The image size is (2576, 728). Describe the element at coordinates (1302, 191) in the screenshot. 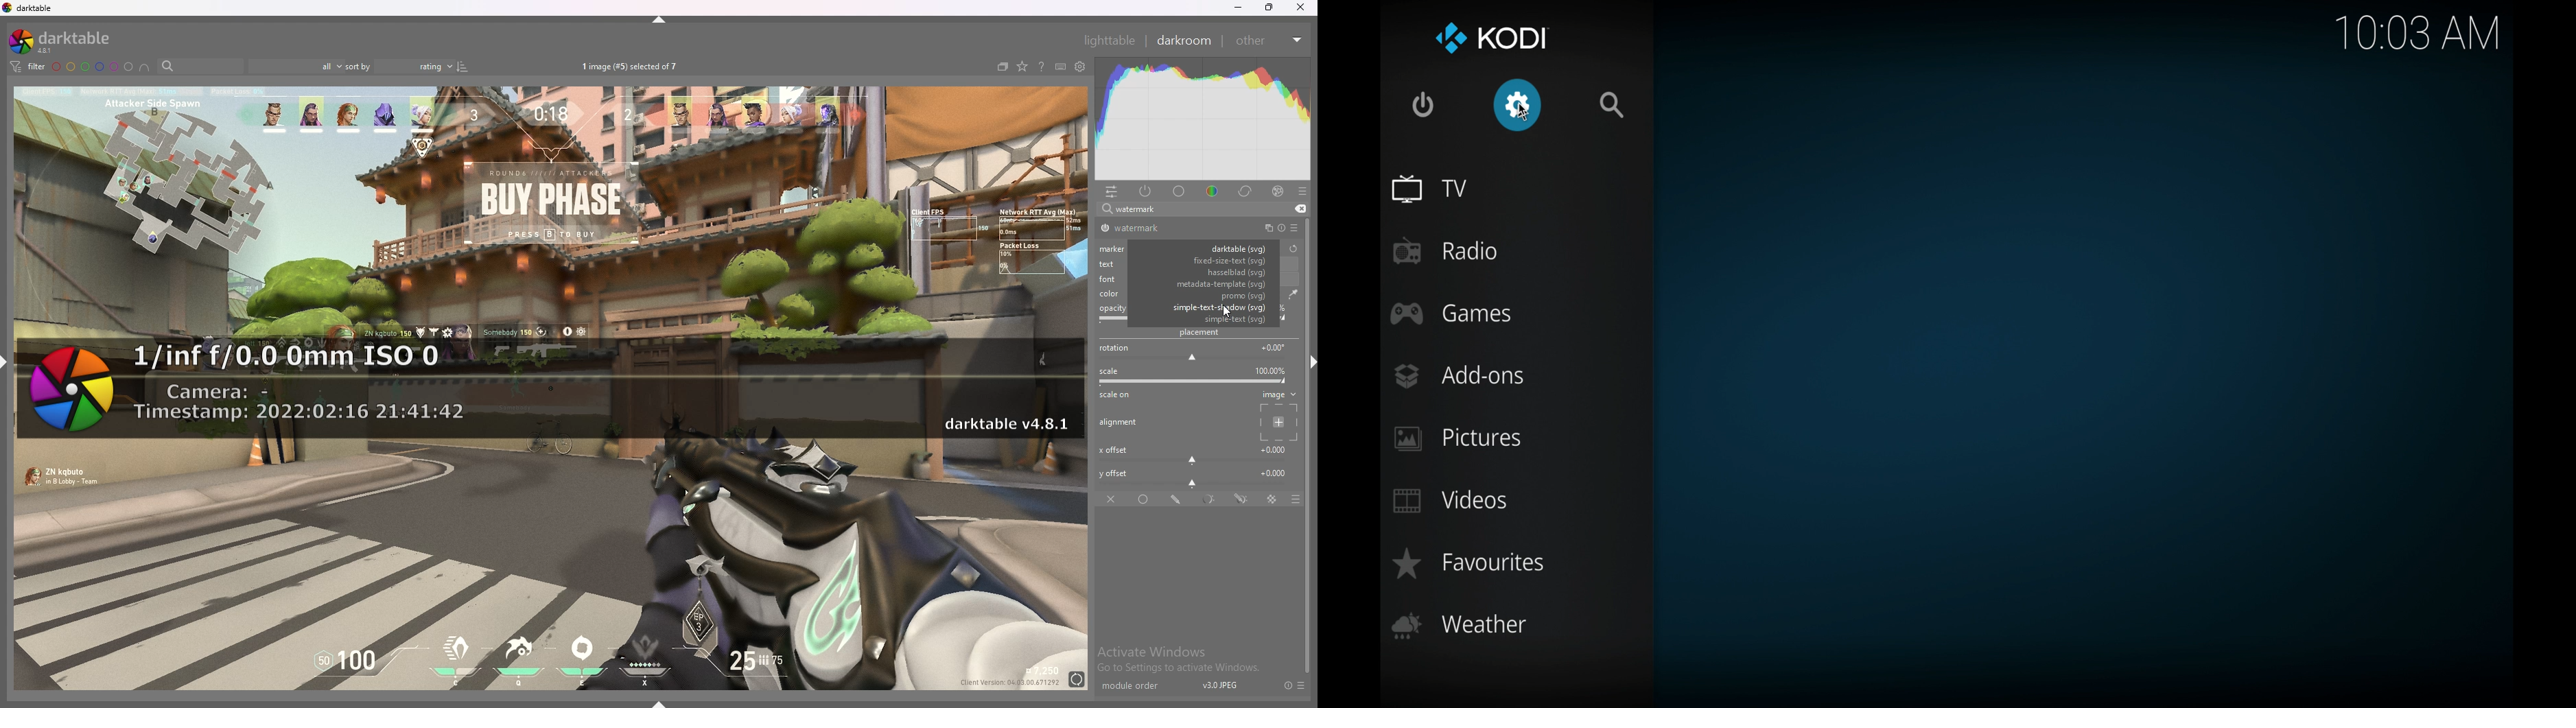

I see `presets` at that location.